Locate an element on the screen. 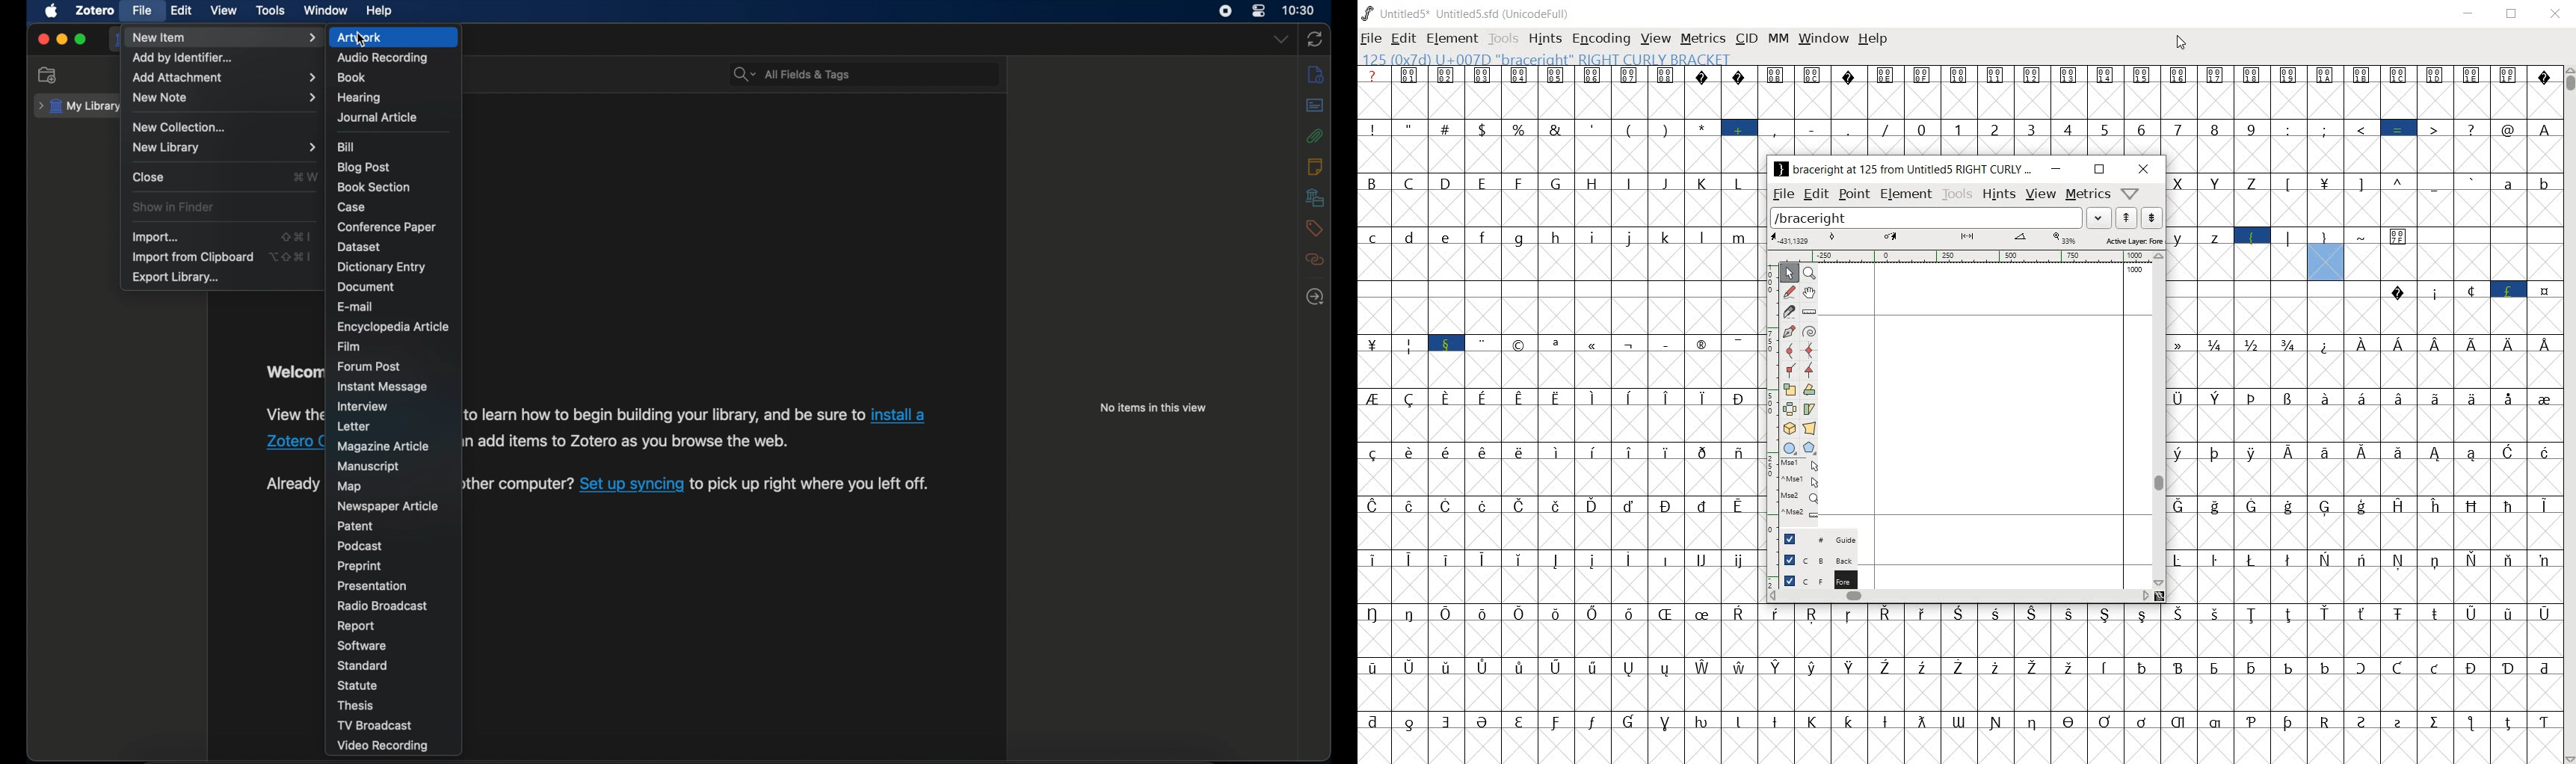 Image resolution: width=2576 pixels, height=784 pixels. journal article is located at coordinates (377, 117).